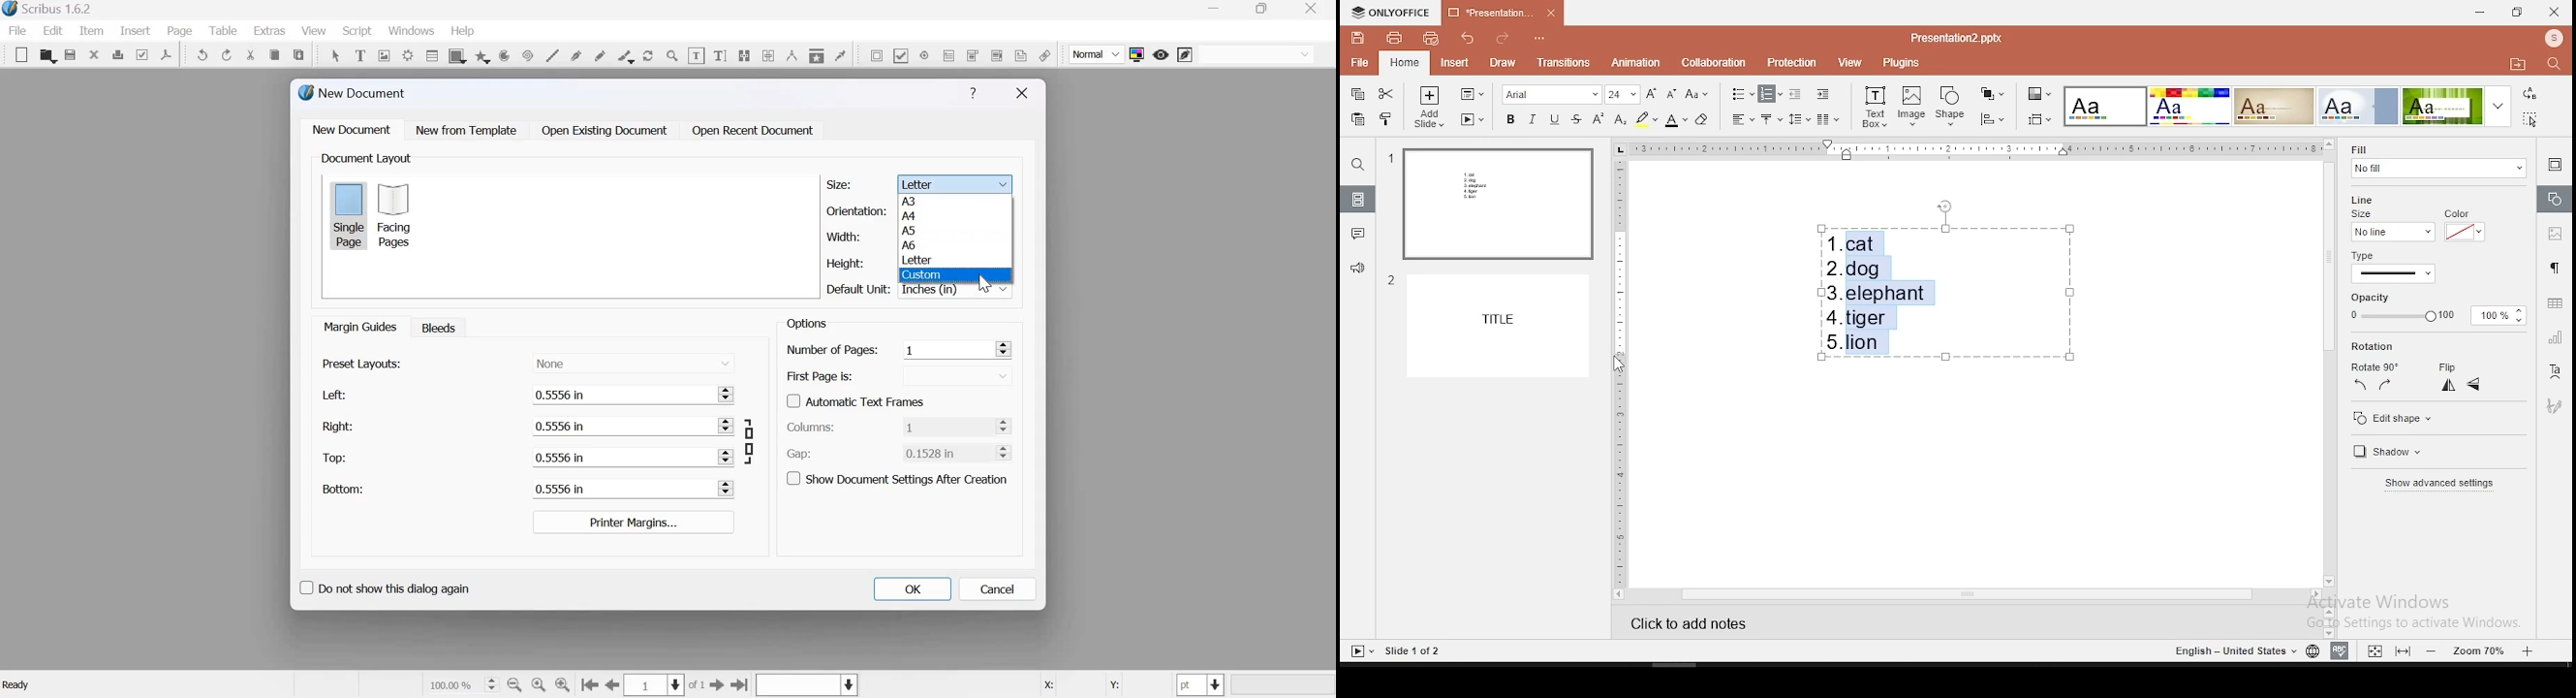 The image size is (2576, 700). What do you see at coordinates (1098, 55) in the screenshot?
I see `Normal` at bounding box center [1098, 55].